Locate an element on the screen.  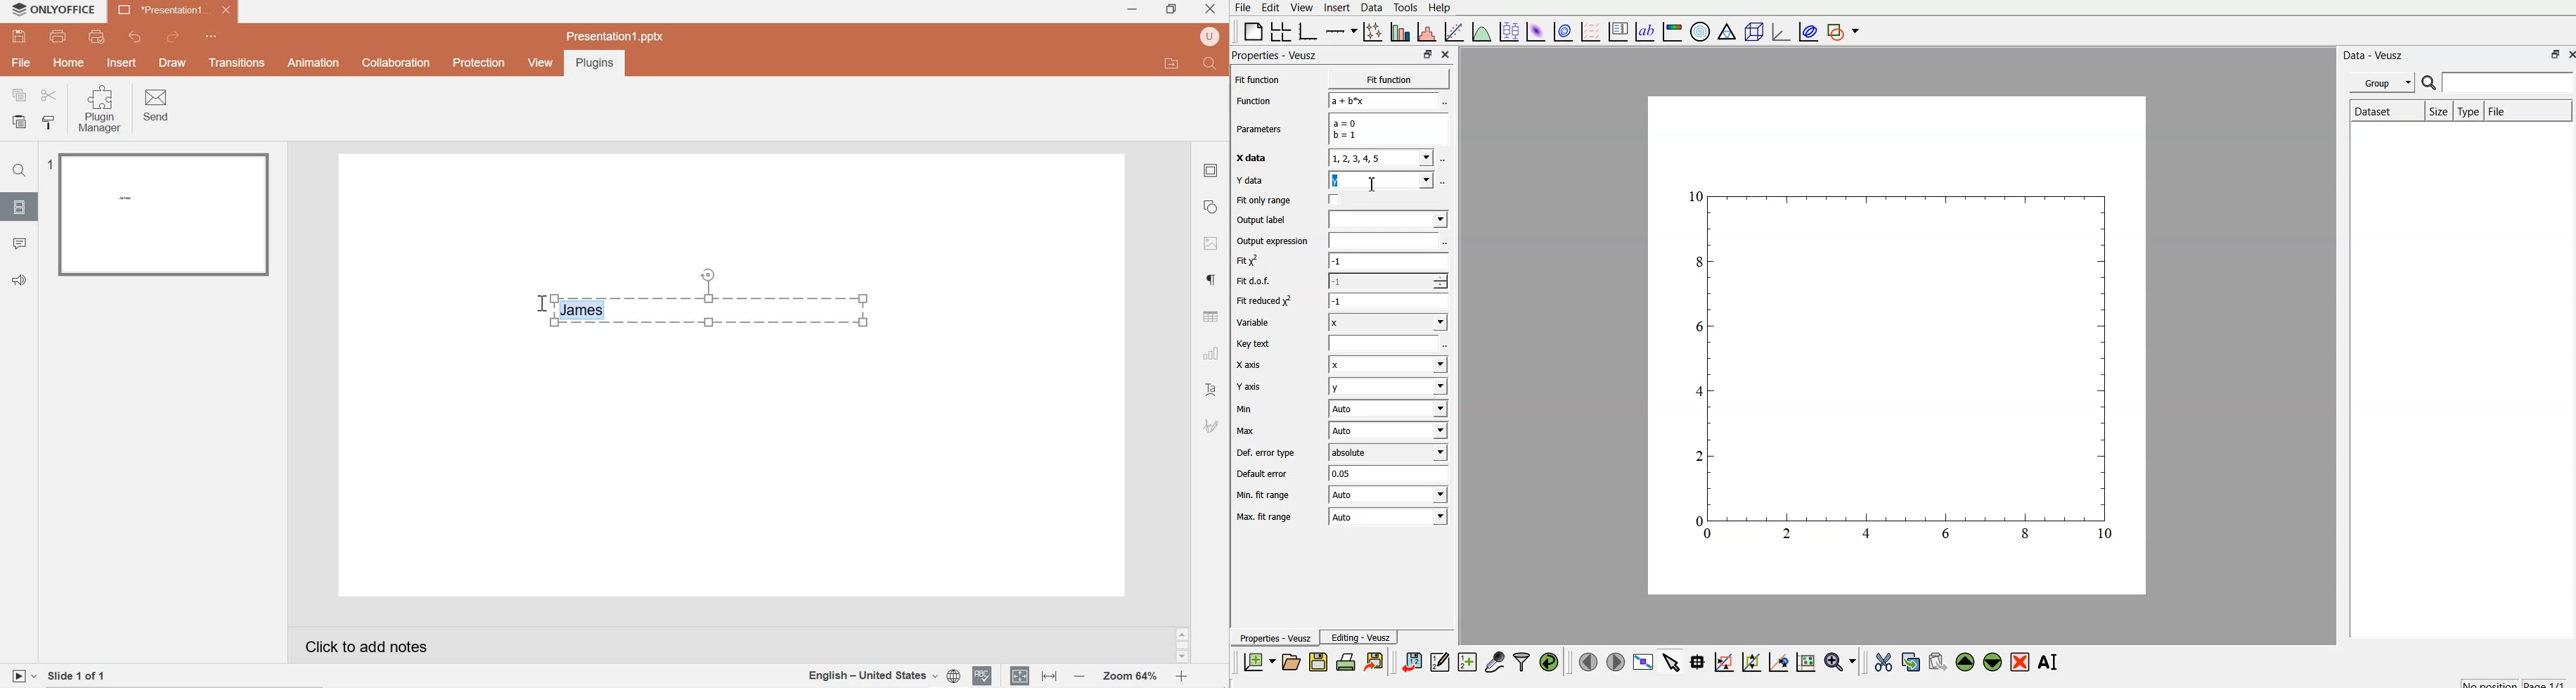
copy style is located at coordinates (52, 123).